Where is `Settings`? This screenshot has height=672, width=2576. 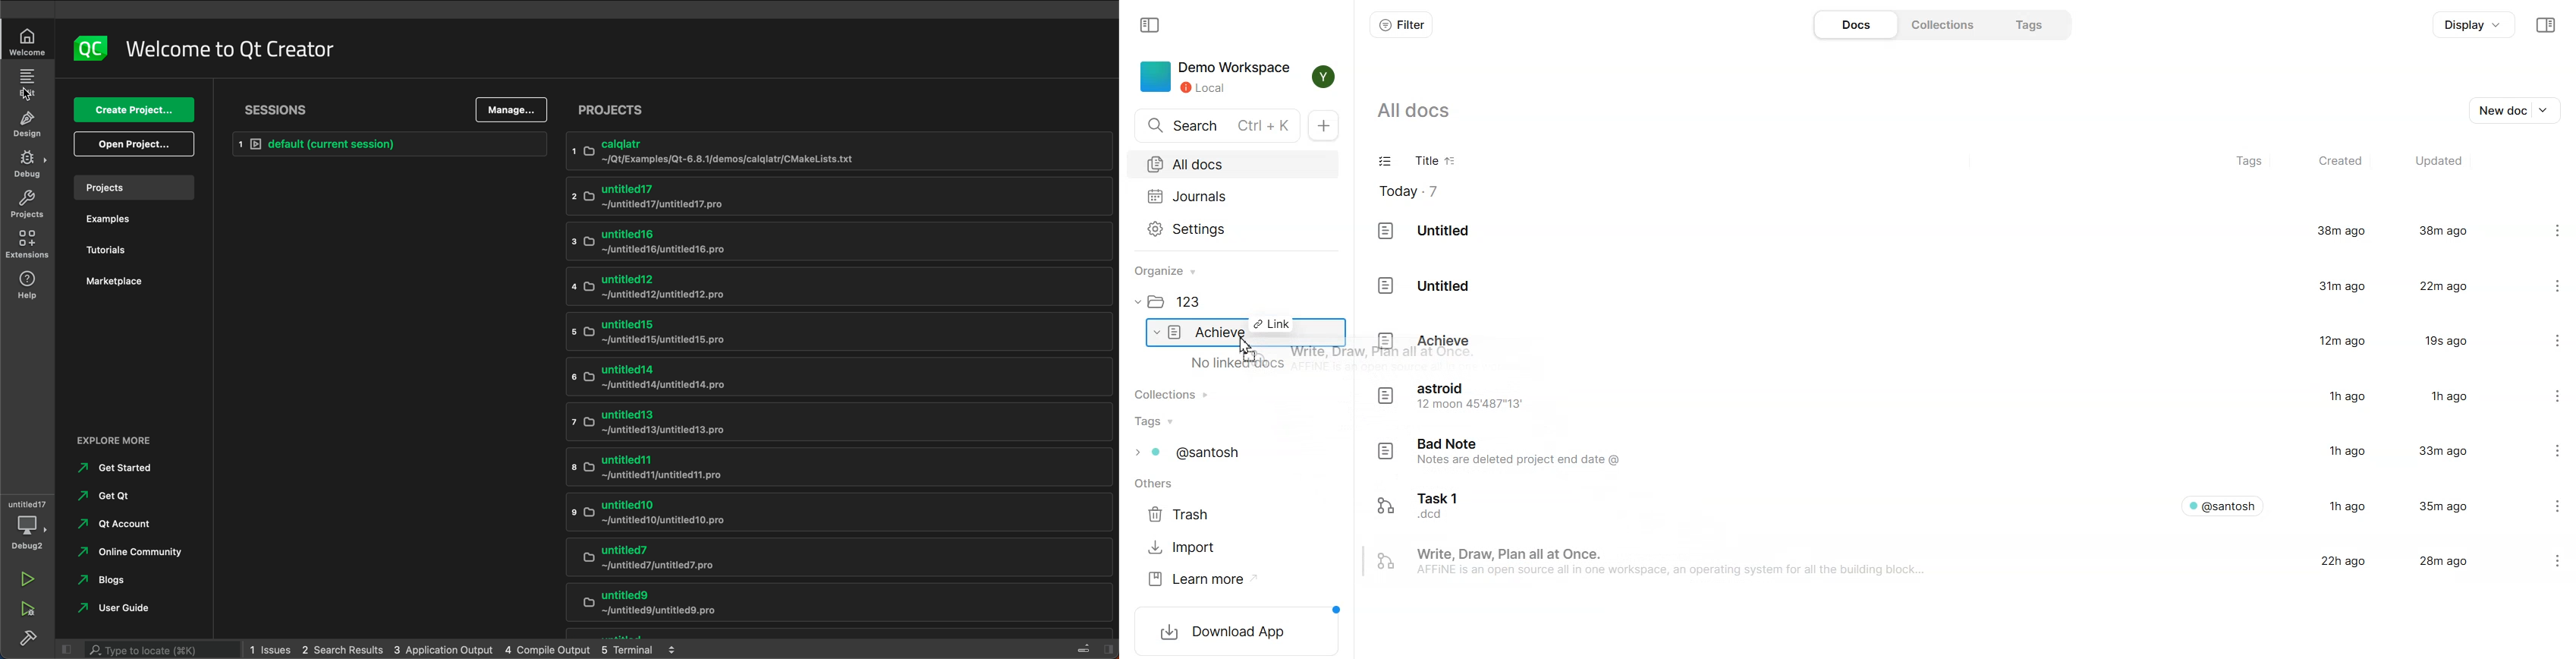 Settings is located at coordinates (2544, 340).